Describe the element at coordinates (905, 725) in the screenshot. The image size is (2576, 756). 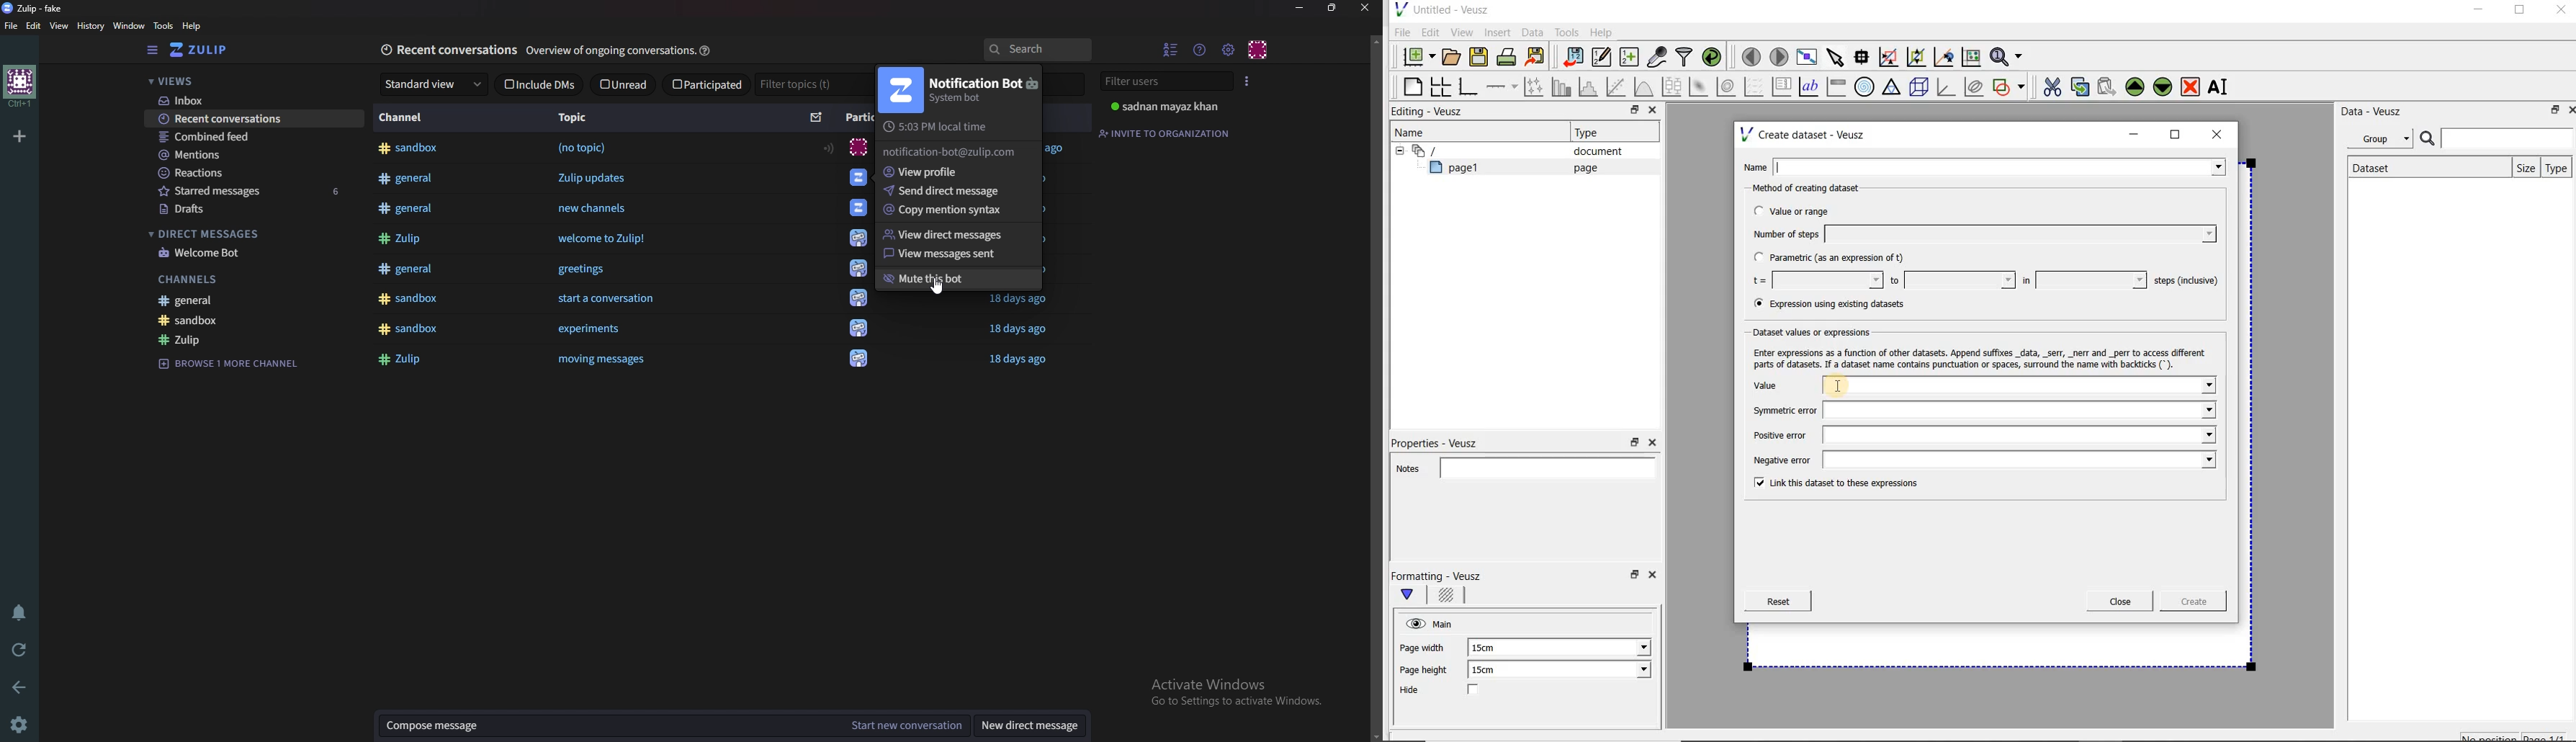
I see `Start new conversation` at that location.